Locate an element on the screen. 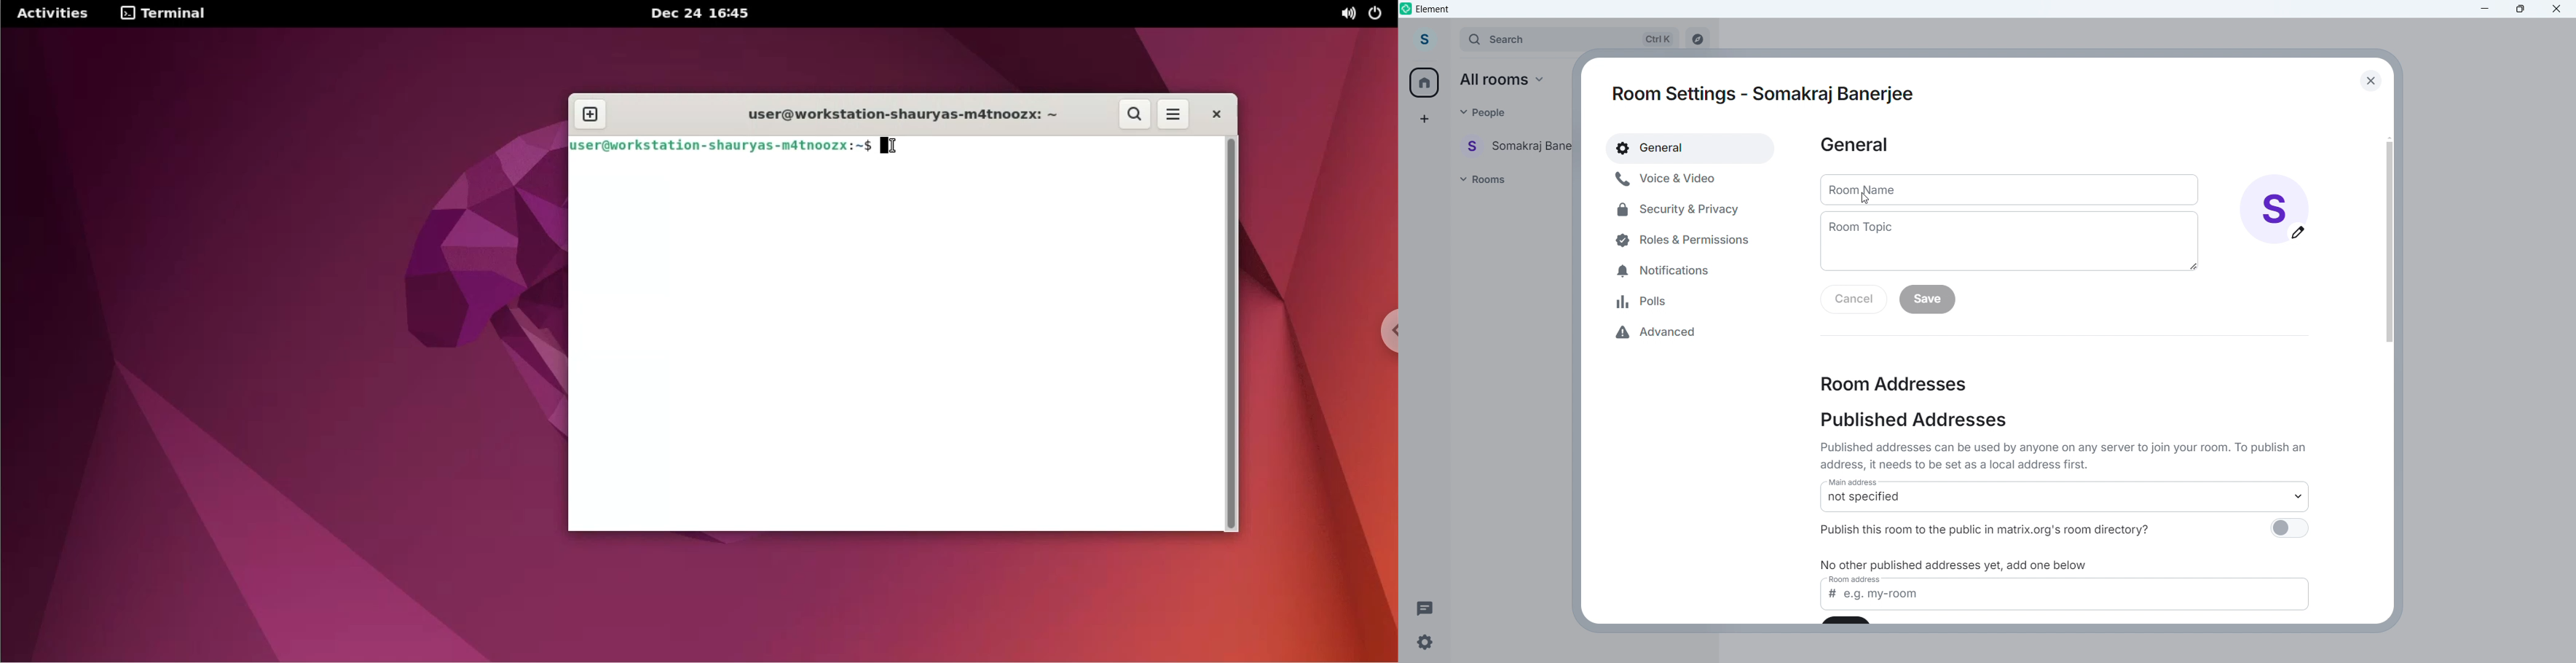  people  is located at coordinates (1483, 112).